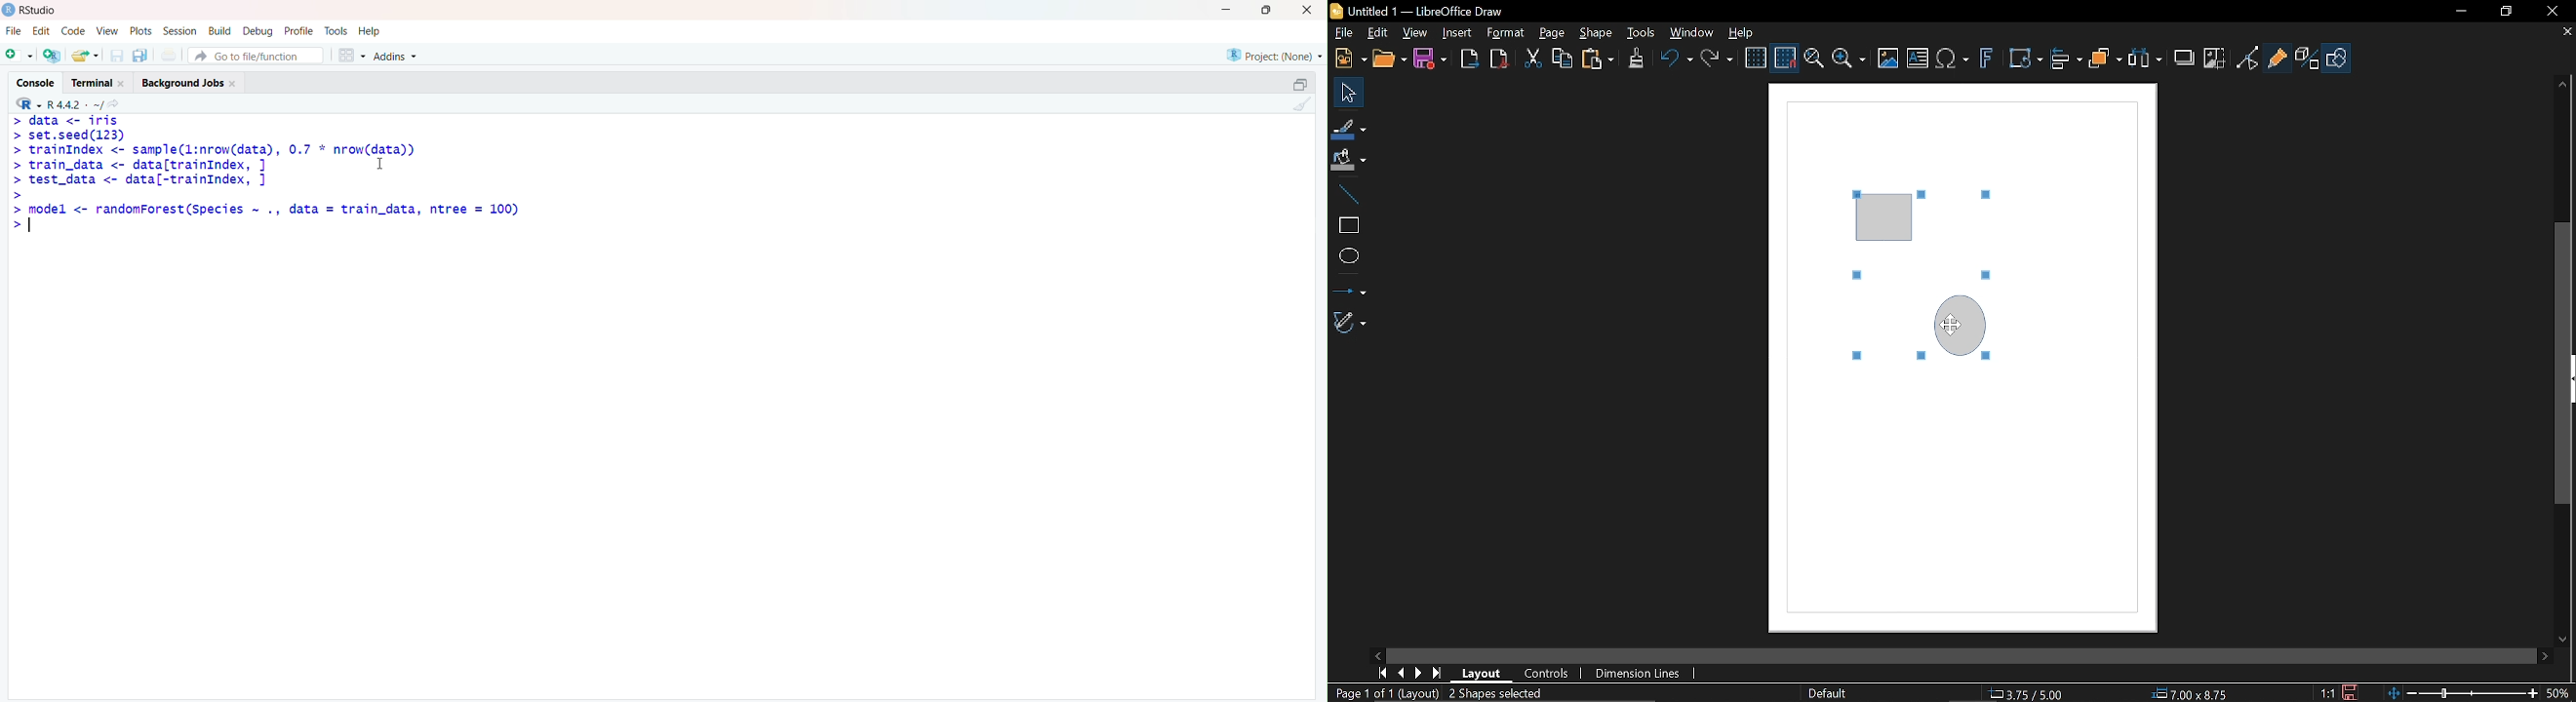  What do you see at coordinates (13, 209) in the screenshot?
I see `Prompt cursor` at bounding box center [13, 209].